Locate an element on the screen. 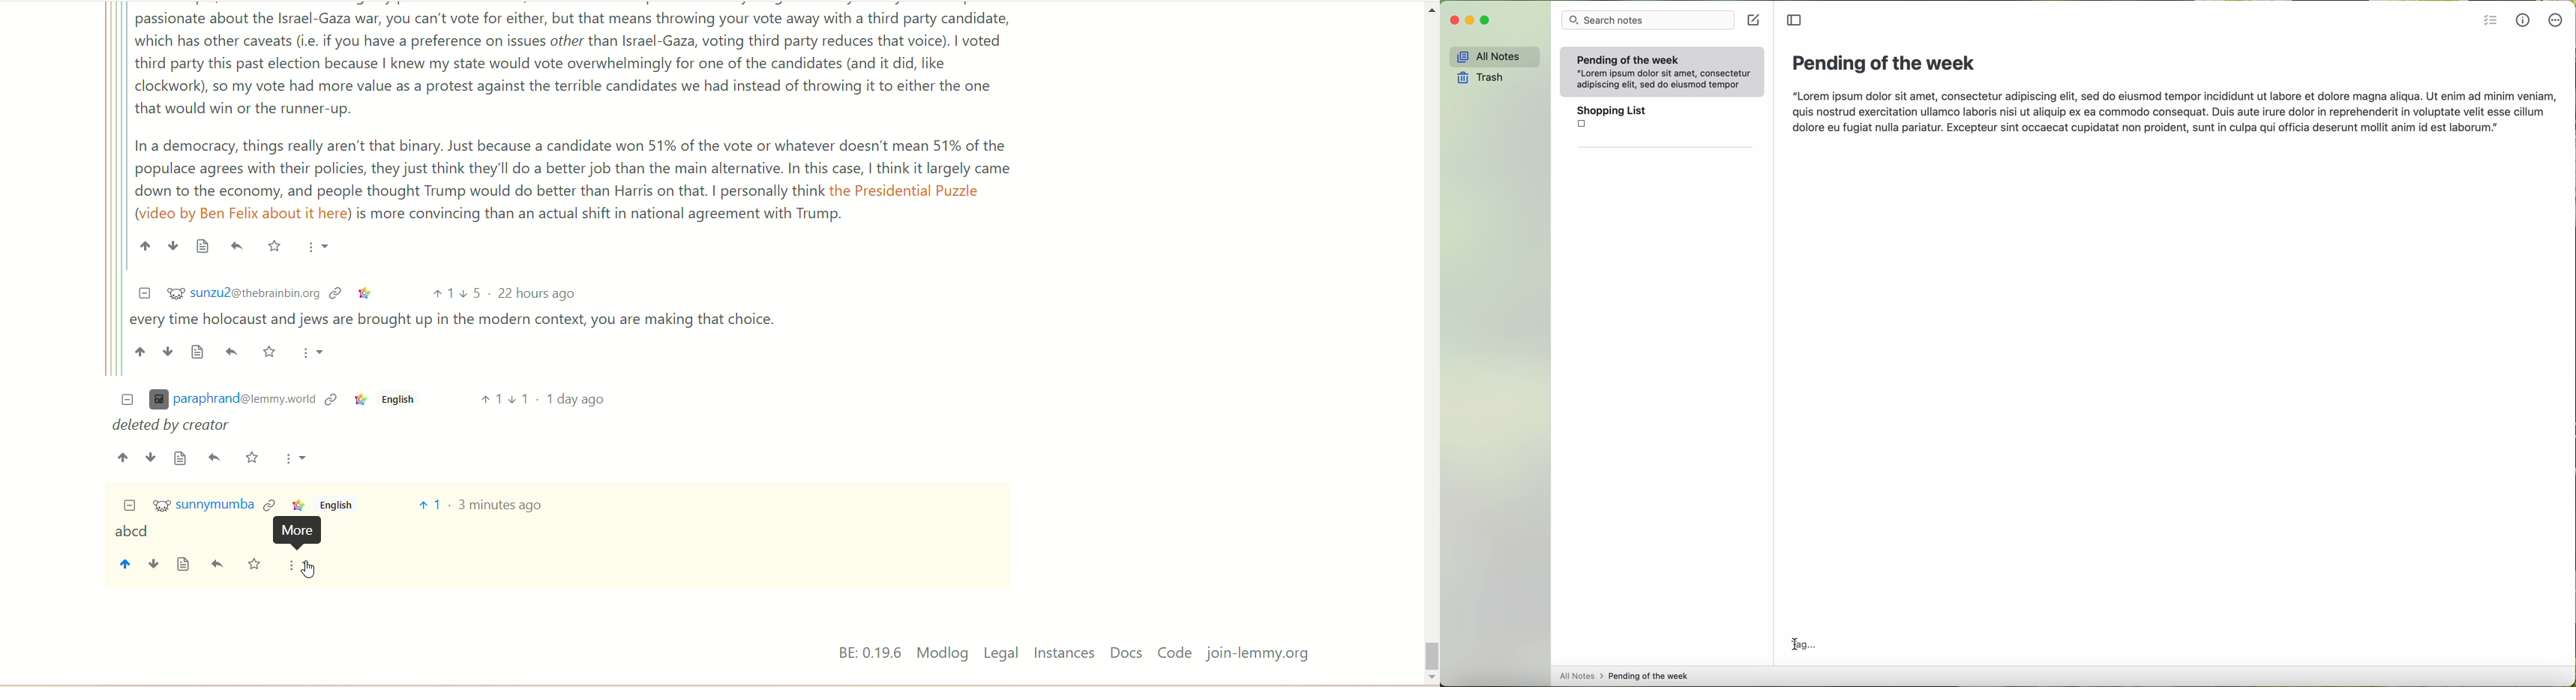 This screenshot has height=700, width=2576. Downvote is located at coordinates (151, 458).